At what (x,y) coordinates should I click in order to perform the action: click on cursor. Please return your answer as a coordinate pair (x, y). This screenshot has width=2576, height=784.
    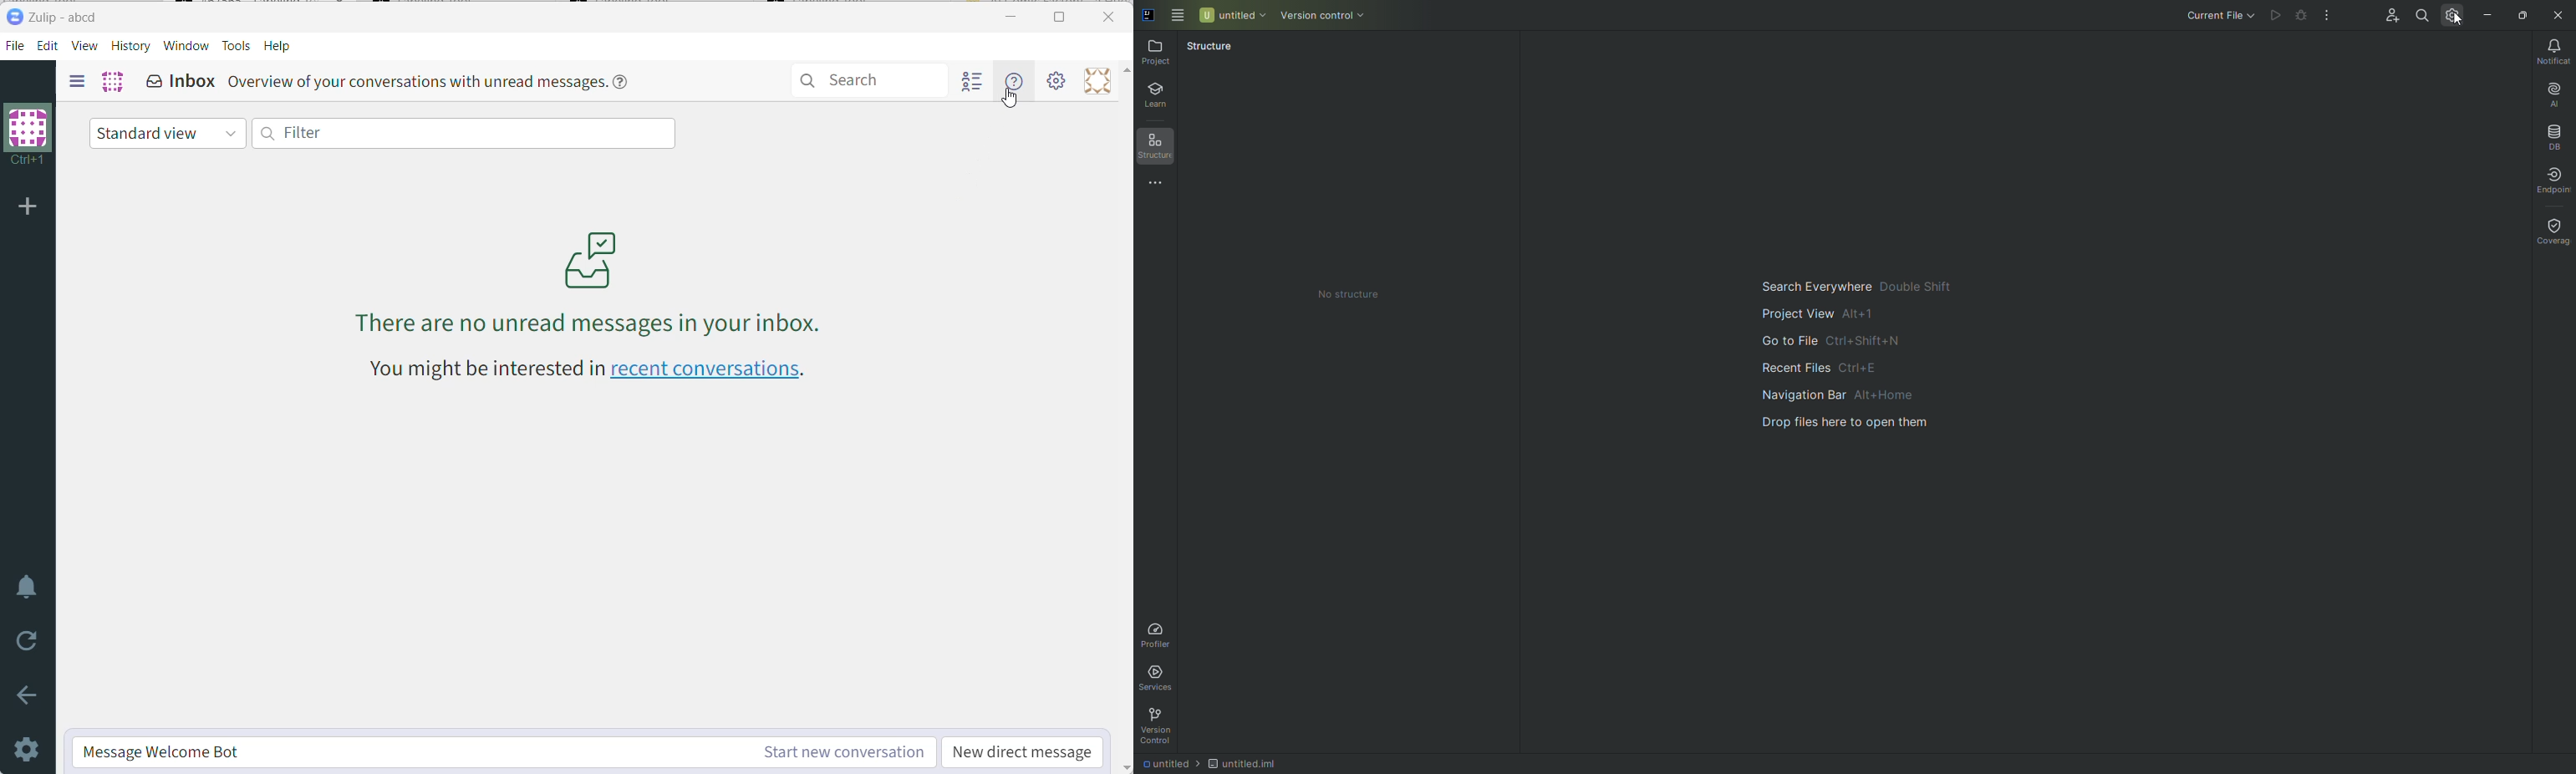
    Looking at the image, I should click on (1011, 104).